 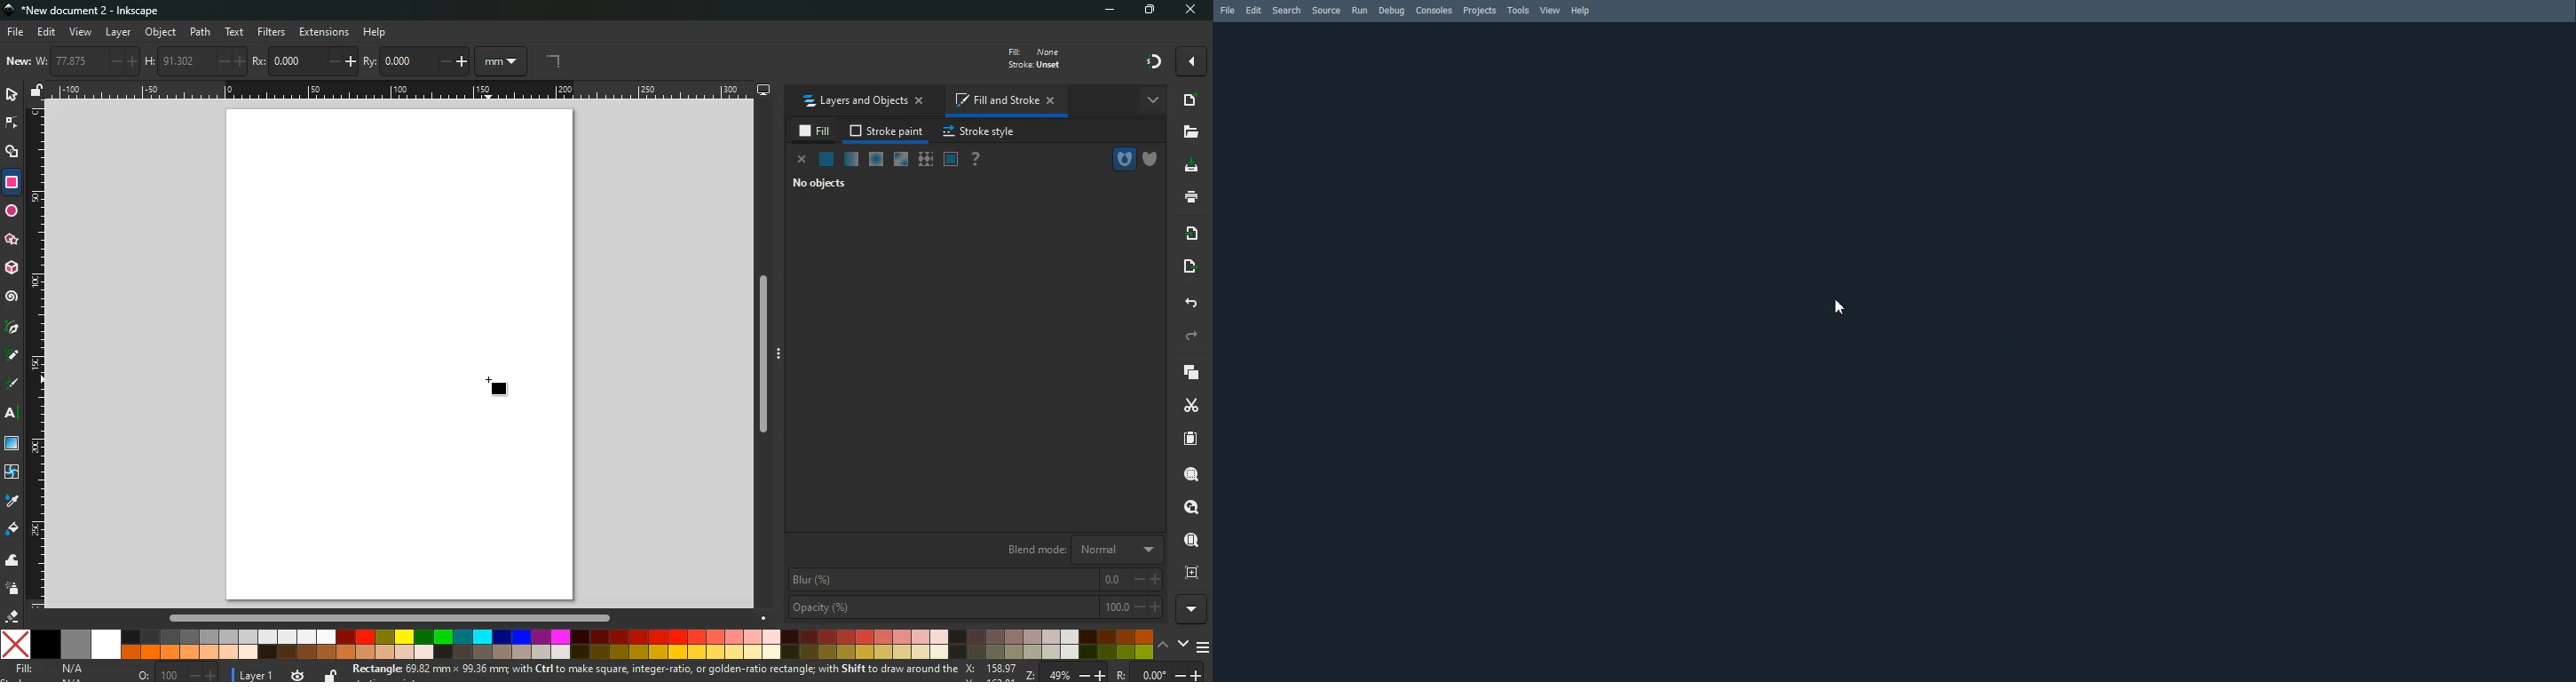 I want to click on new, so click(x=18, y=62).